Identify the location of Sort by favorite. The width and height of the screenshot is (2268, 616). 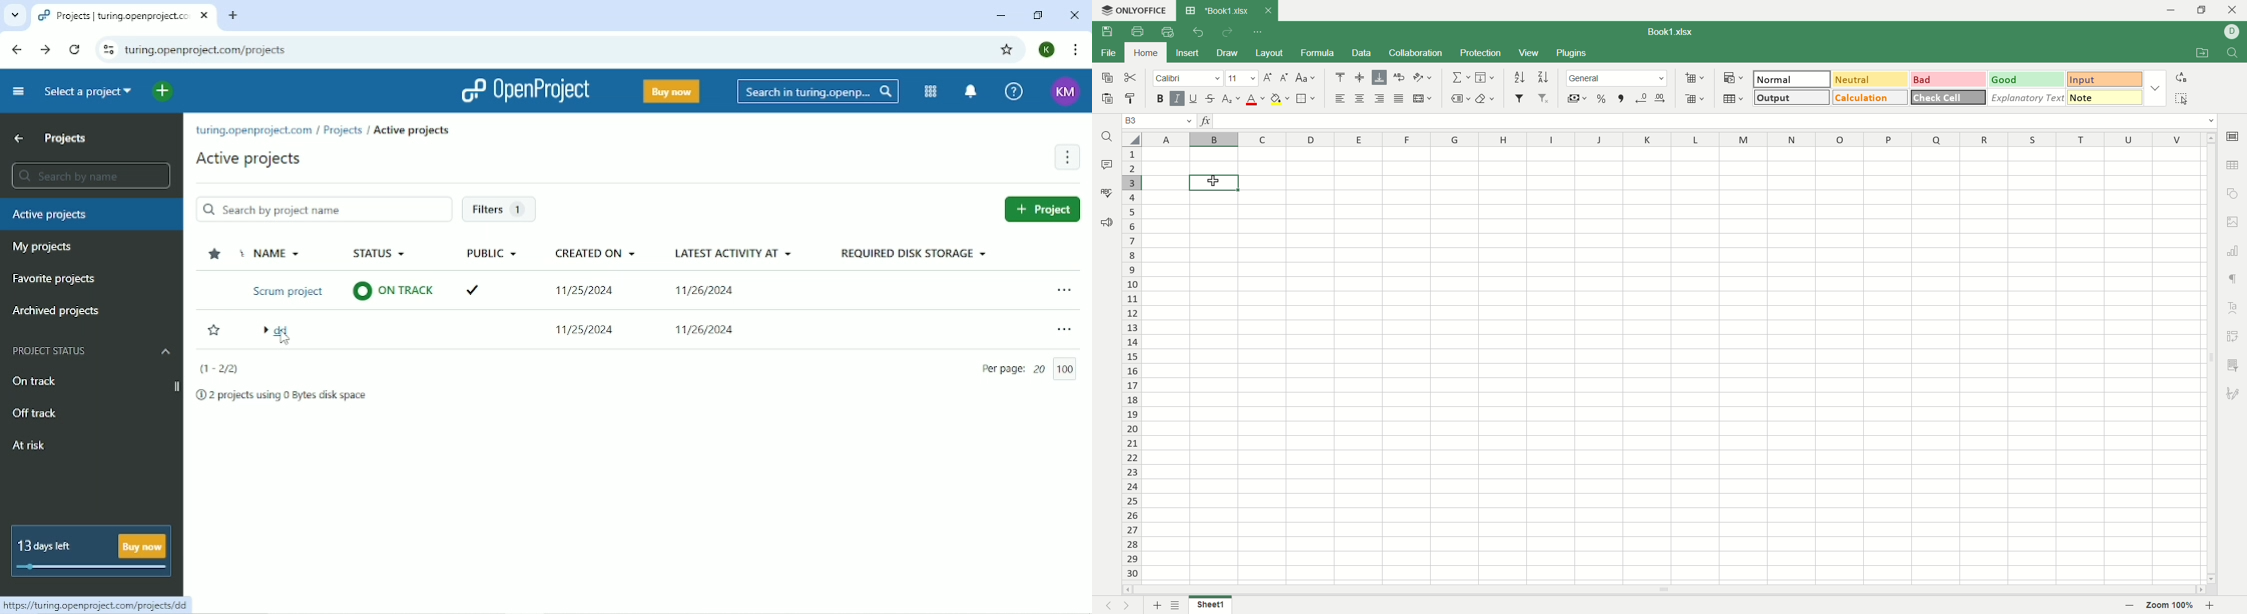
(215, 254).